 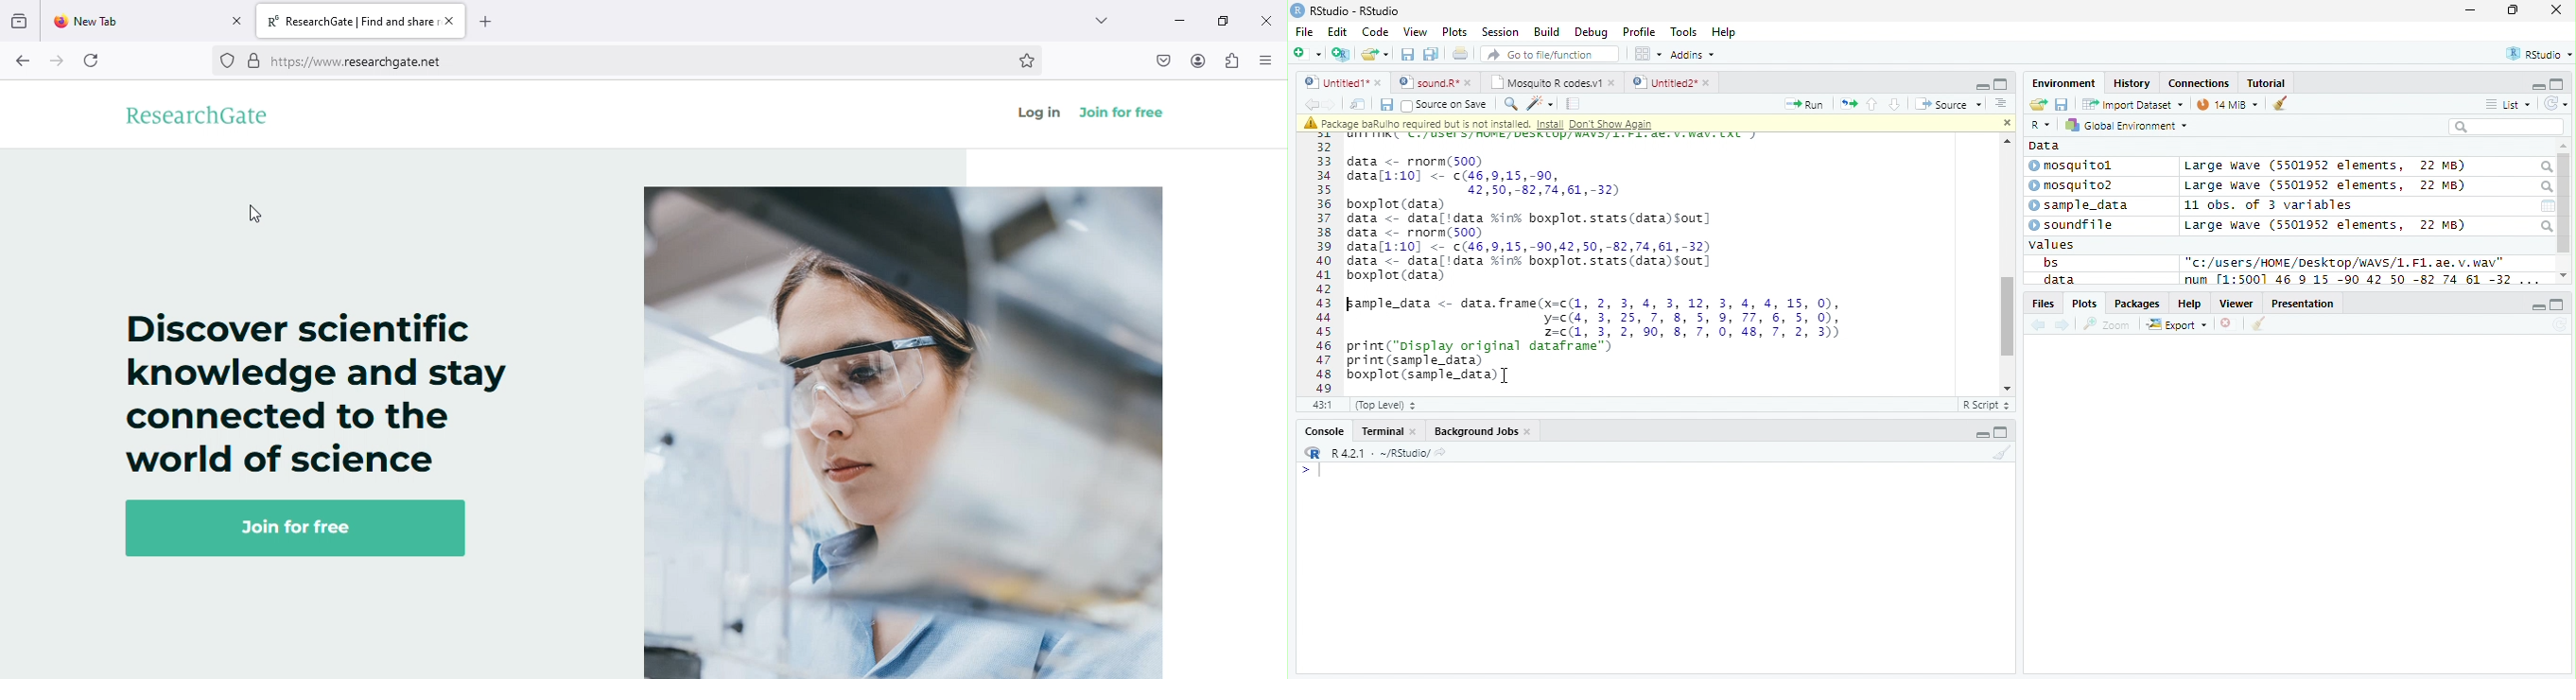 I want to click on Show document outline, so click(x=2000, y=103).